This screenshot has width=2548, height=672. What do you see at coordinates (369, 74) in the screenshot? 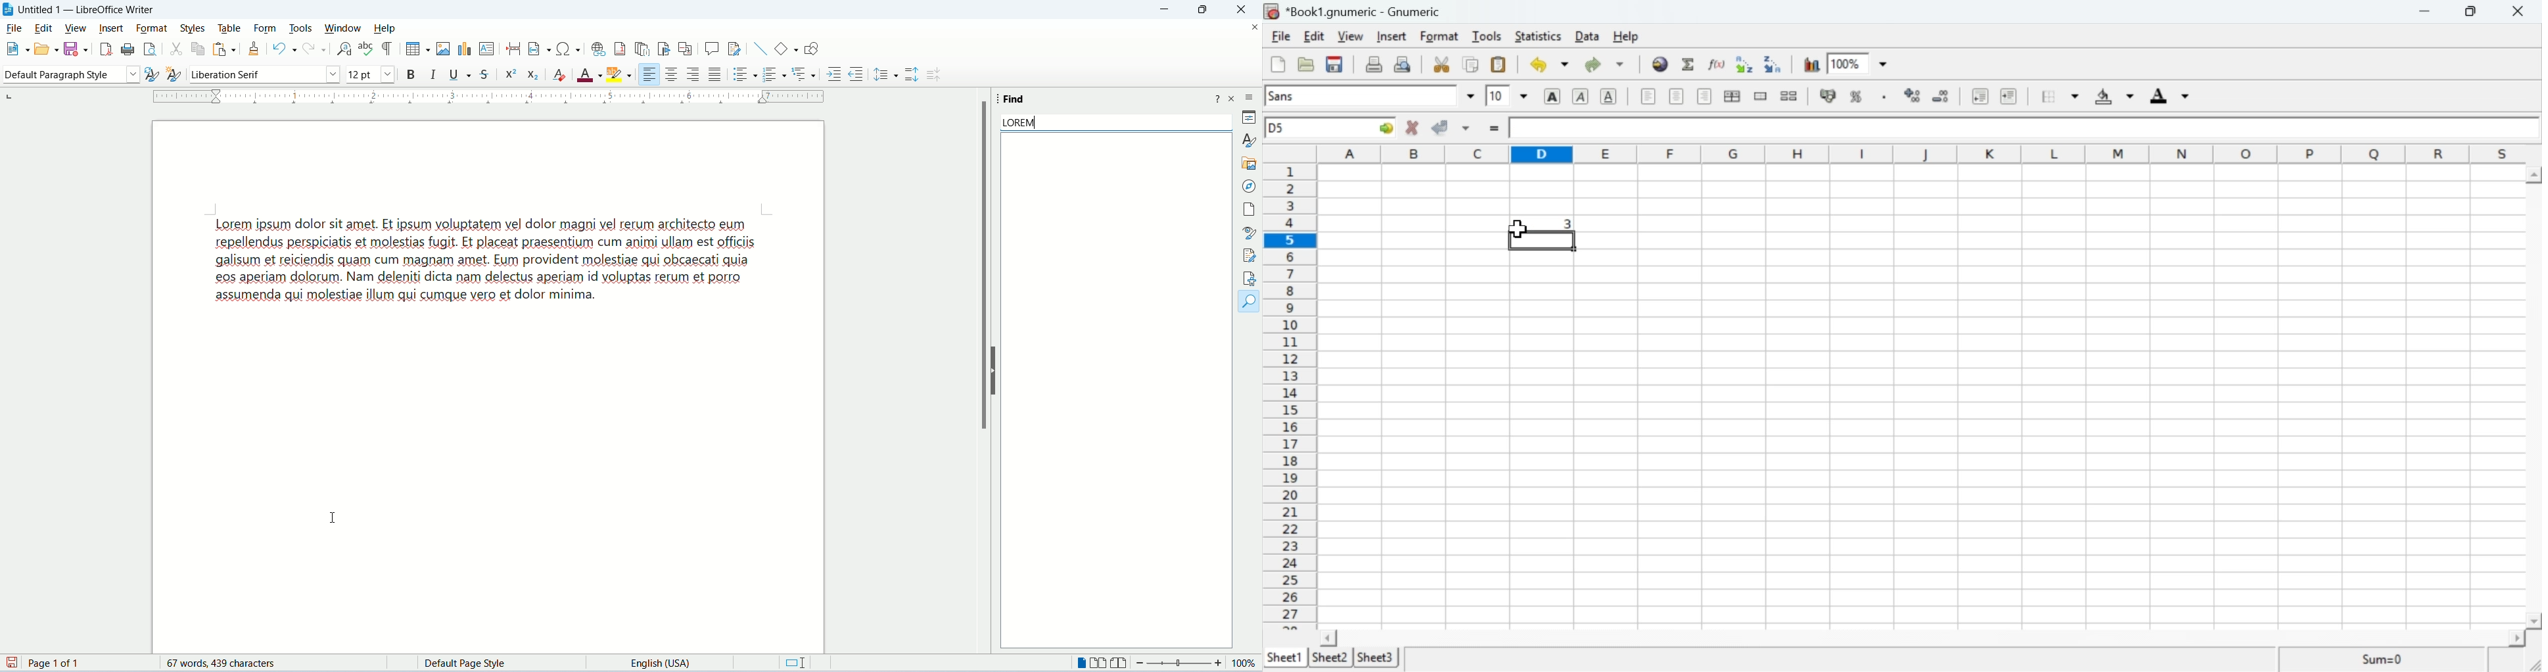
I see `font size` at bounding box center [369, 74].